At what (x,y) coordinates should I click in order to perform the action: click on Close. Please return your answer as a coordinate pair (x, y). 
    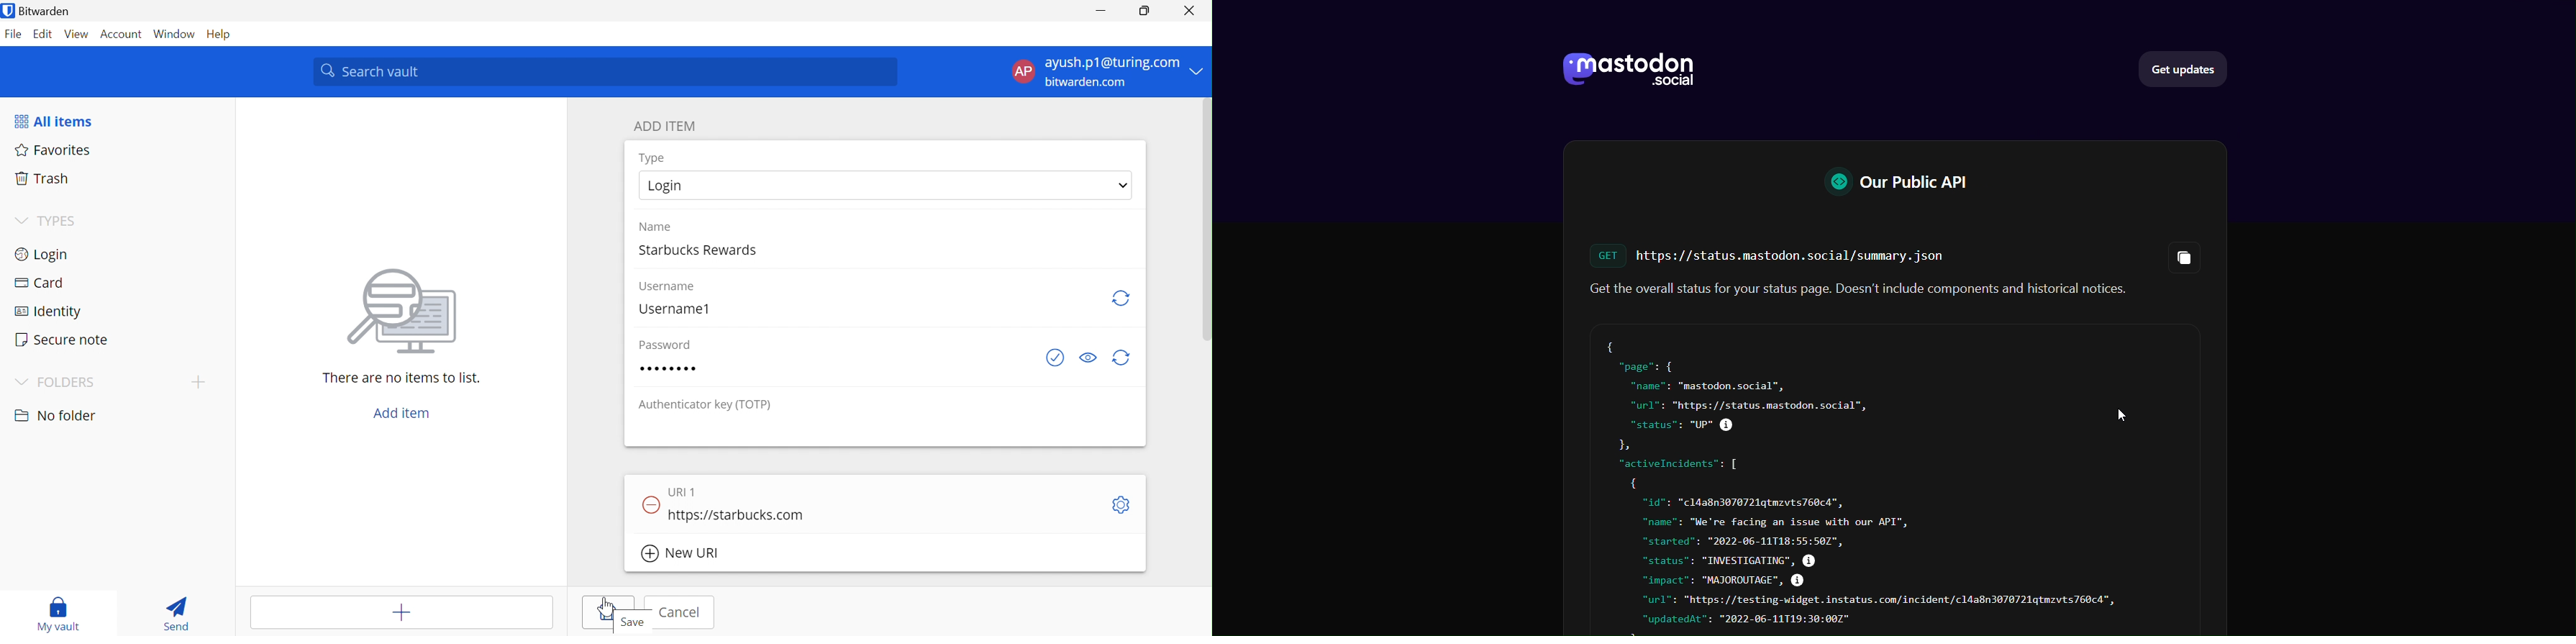
    Looking at the image, I should click on (1192, 11).